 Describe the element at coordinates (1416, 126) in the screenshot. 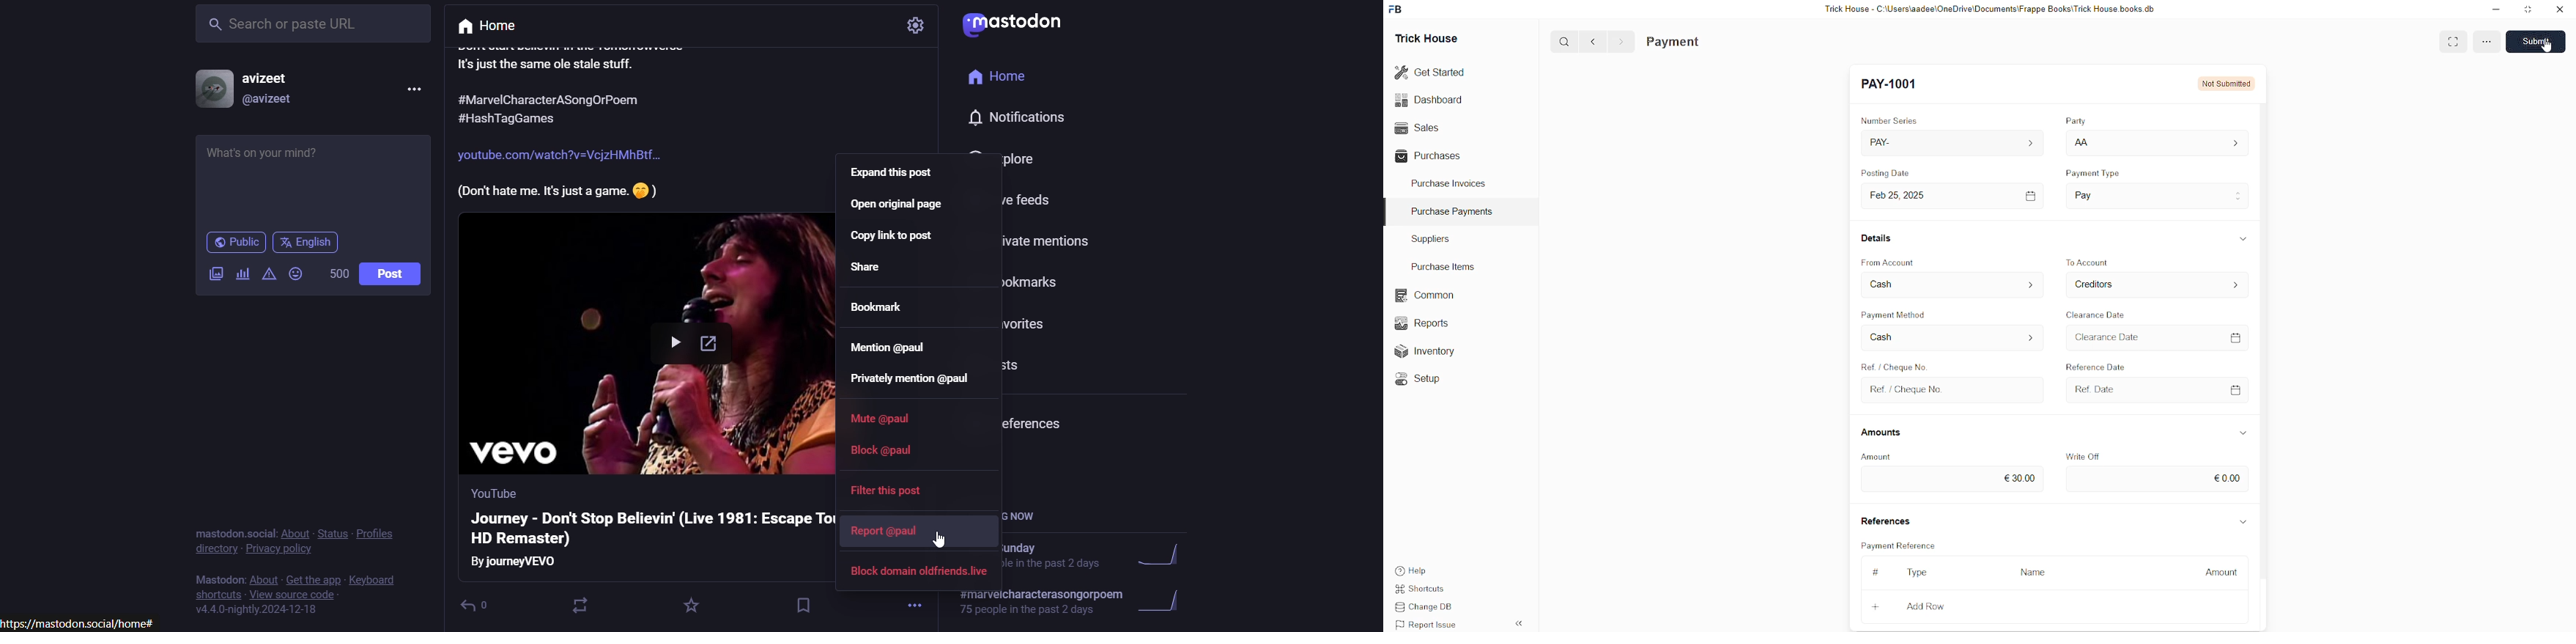

I see `Sales` at that location.